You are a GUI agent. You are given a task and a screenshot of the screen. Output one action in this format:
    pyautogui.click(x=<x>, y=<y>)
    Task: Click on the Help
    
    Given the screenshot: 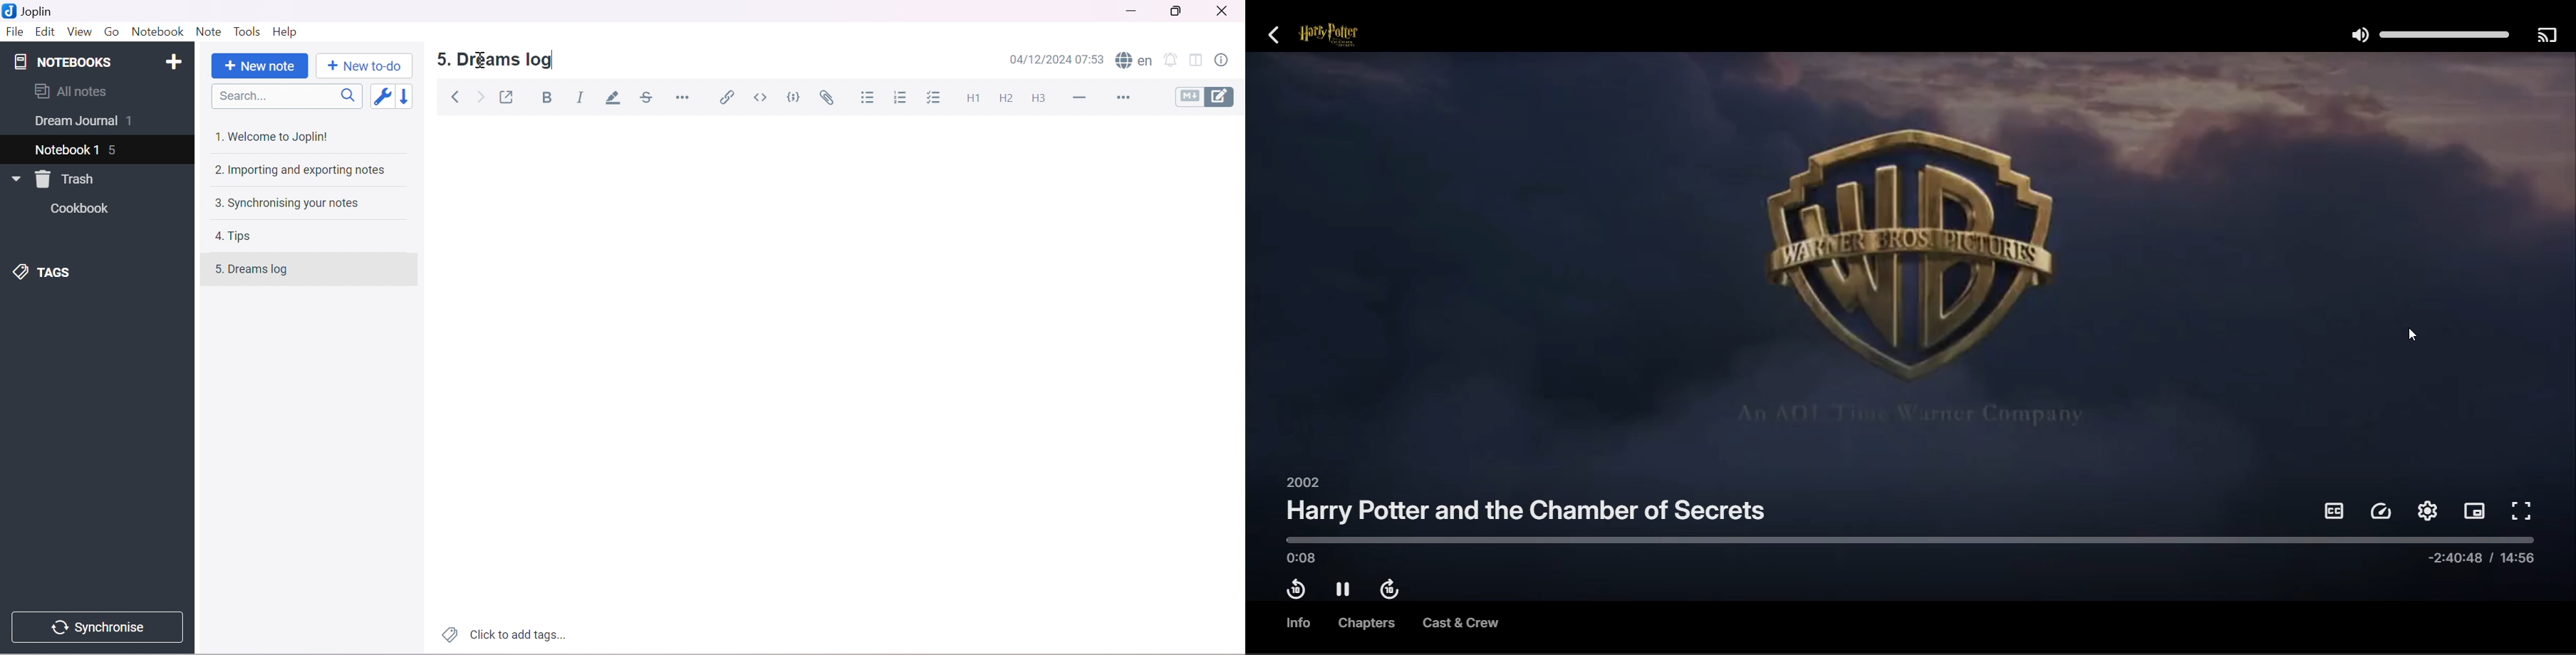 What is the action you would take?
    pyautogui.click(x=285, y=30)
    